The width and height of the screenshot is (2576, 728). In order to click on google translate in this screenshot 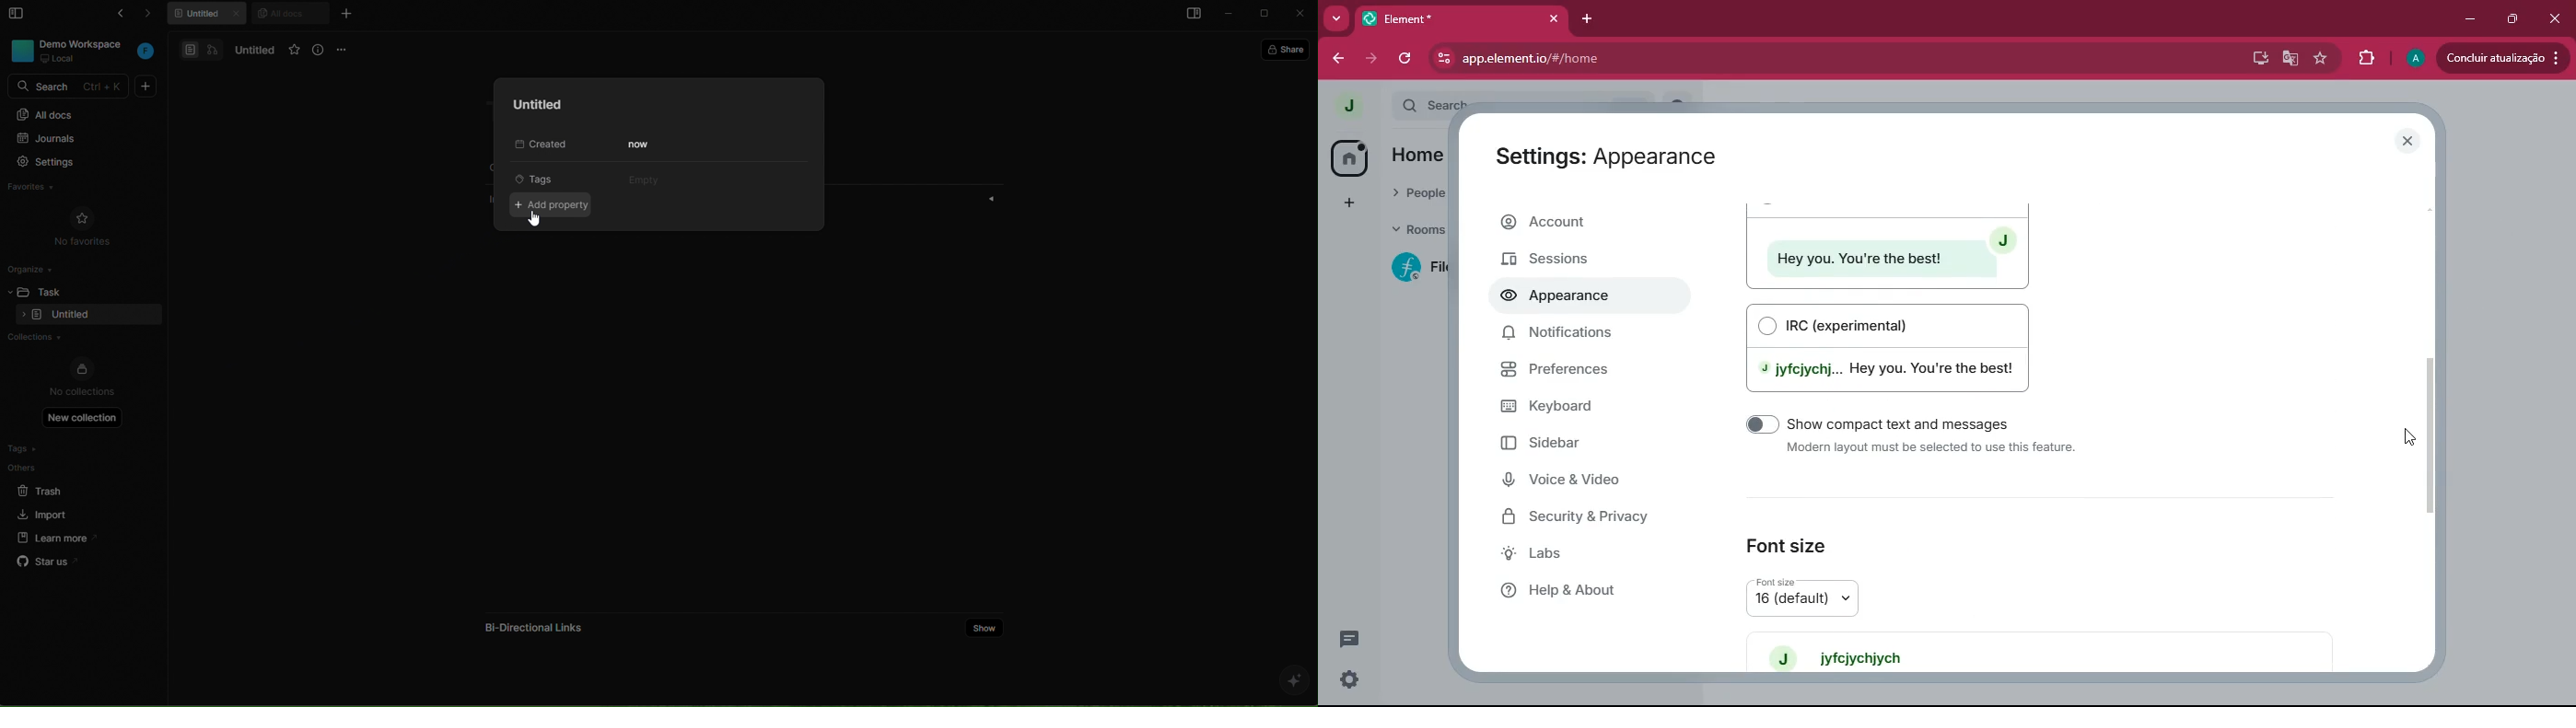, I will do `click(2289, 57)`.